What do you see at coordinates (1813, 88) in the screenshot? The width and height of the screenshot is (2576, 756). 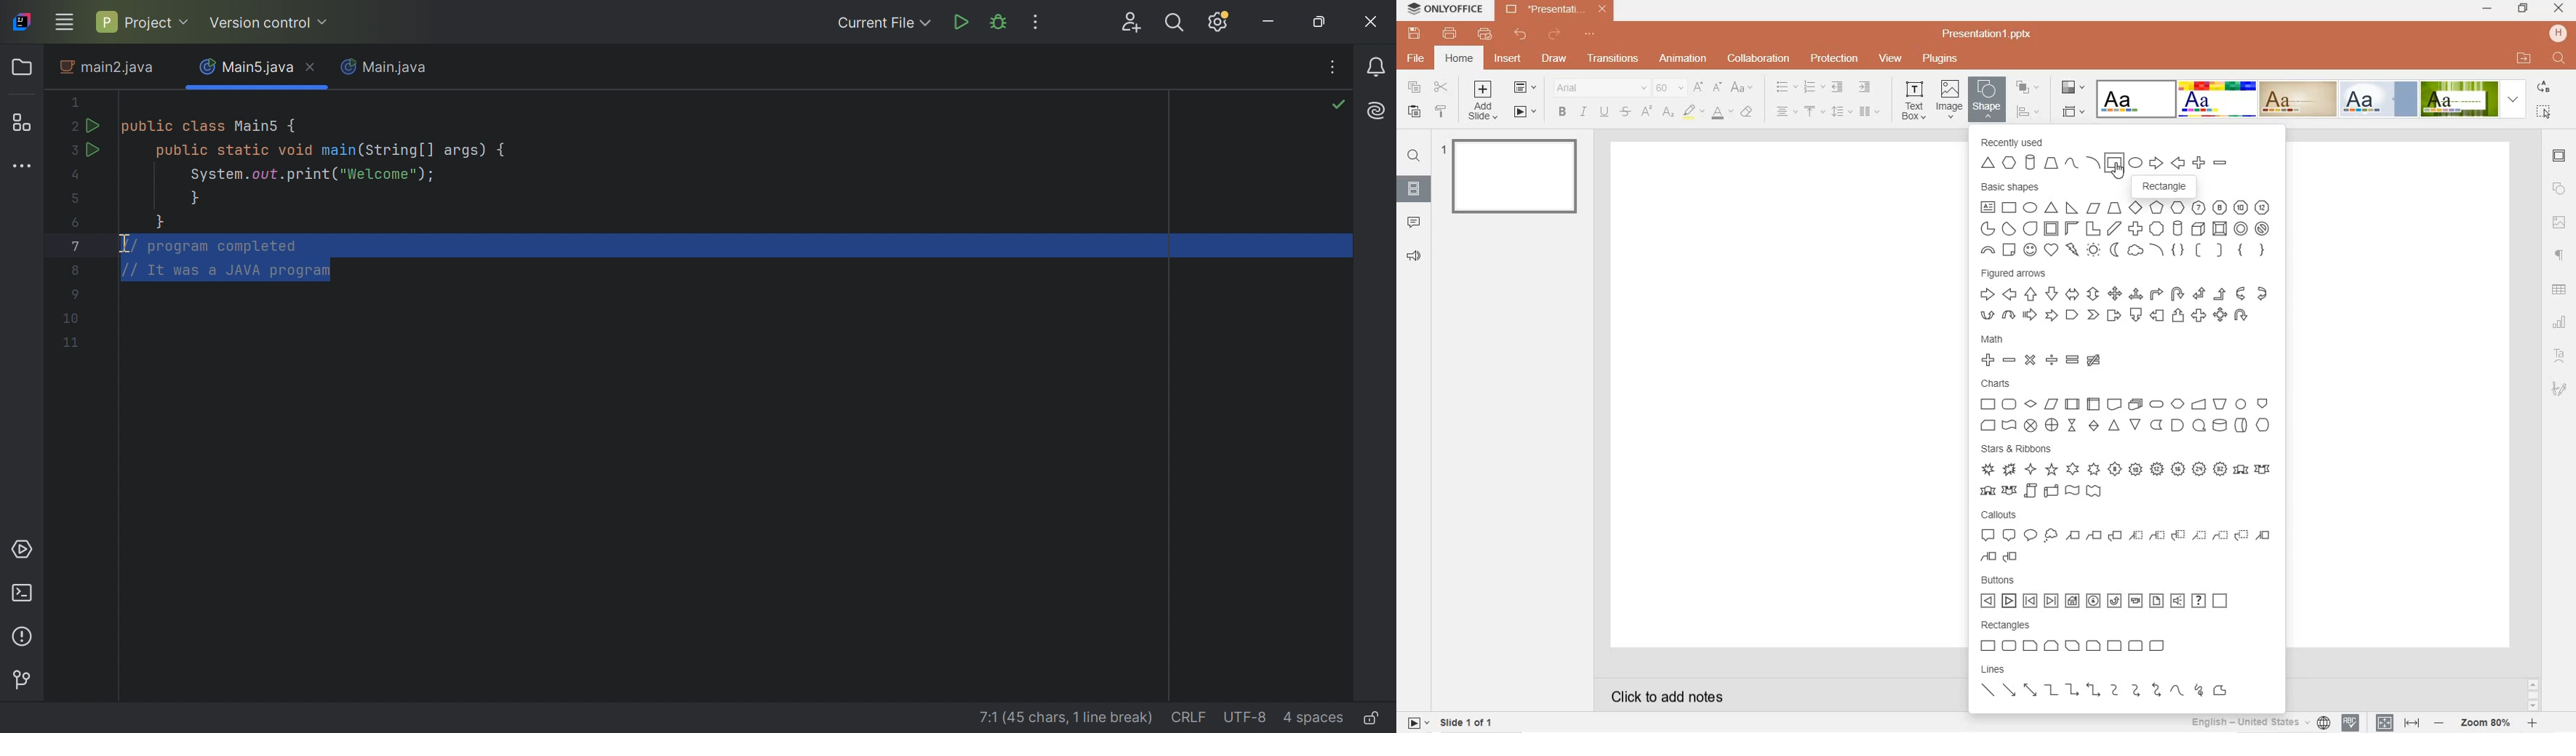 I see `numbering` at bounding box center [1813, 88].